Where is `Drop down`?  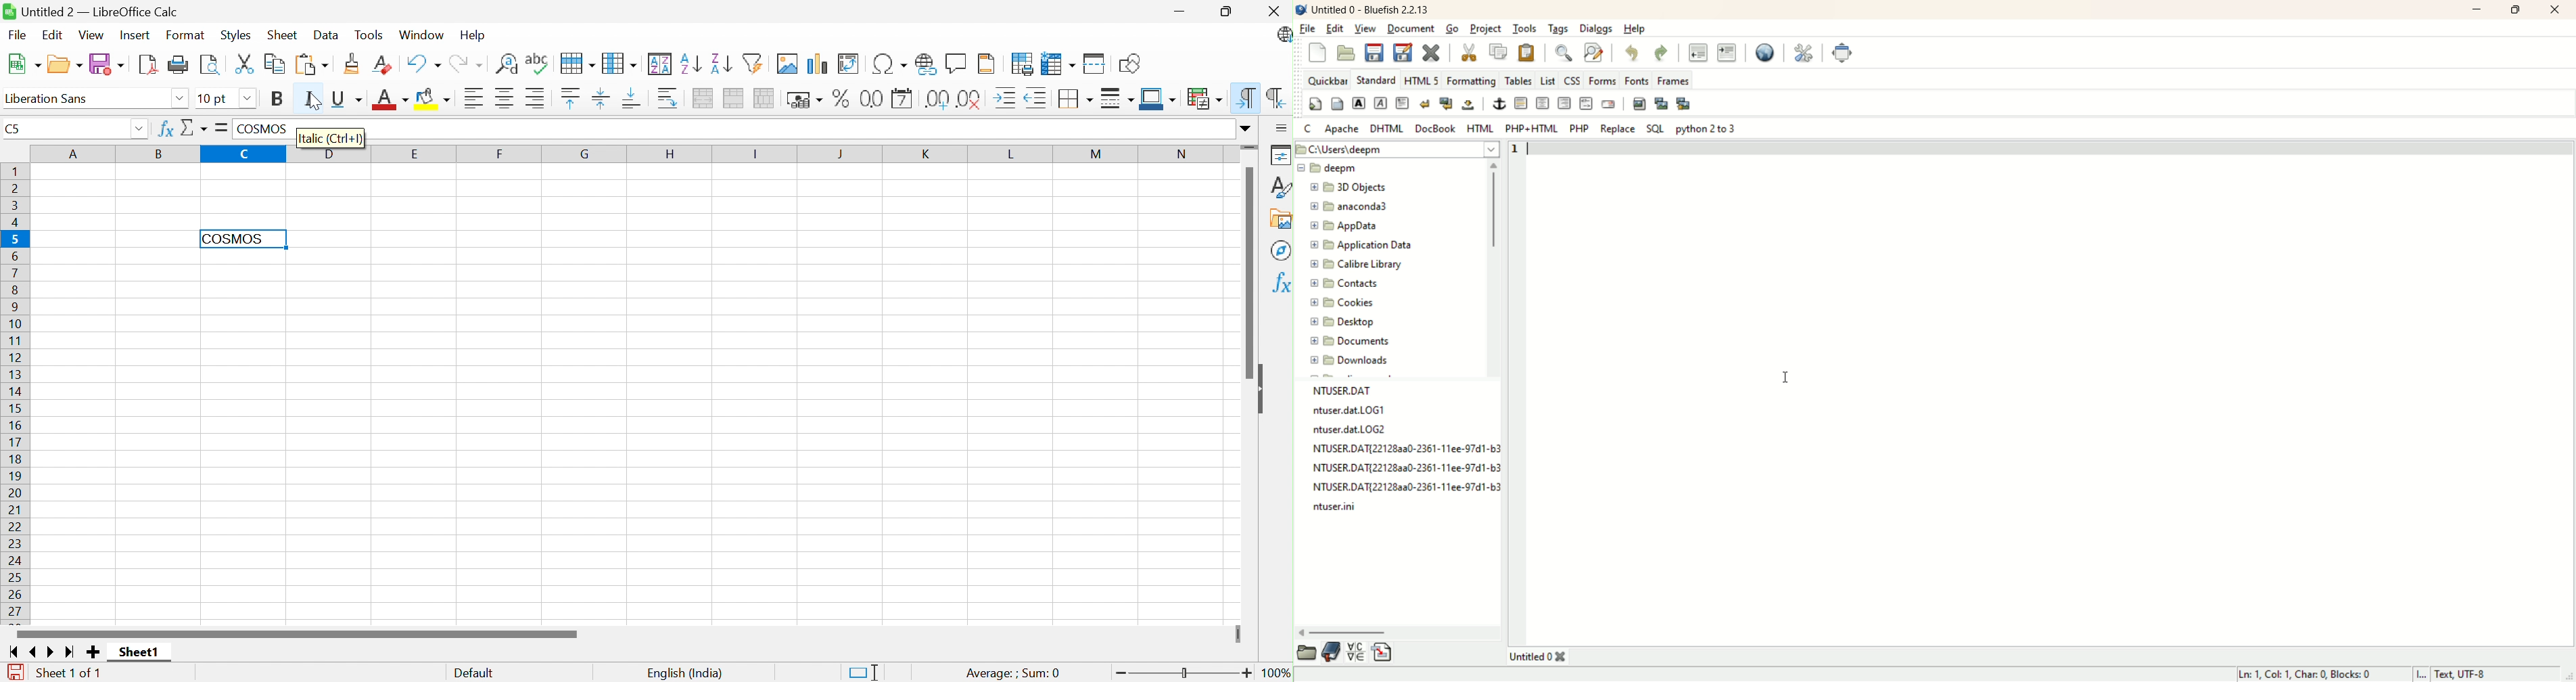 Drop down is located at coordinates (179, 100).